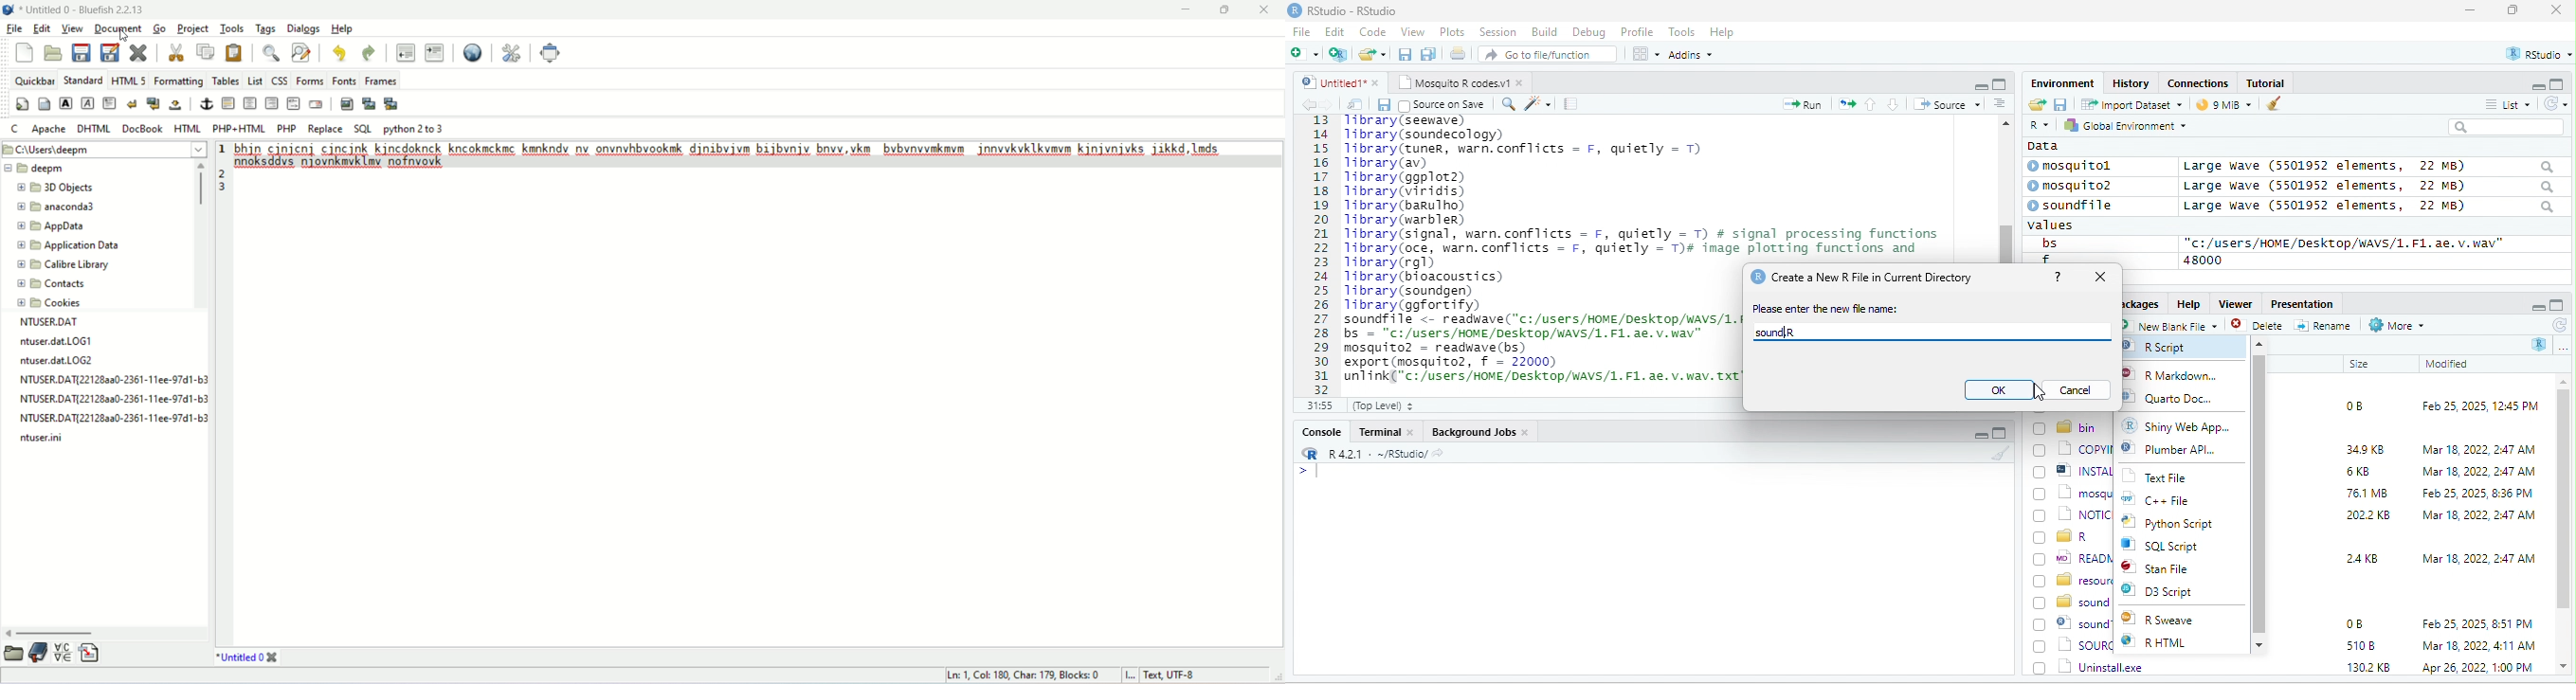 This screenshot has height=700, width=2576. What do you see at coordinates (2470, 11) in the screenshot?
I see `minimize` at bounding box center [2470, 11].